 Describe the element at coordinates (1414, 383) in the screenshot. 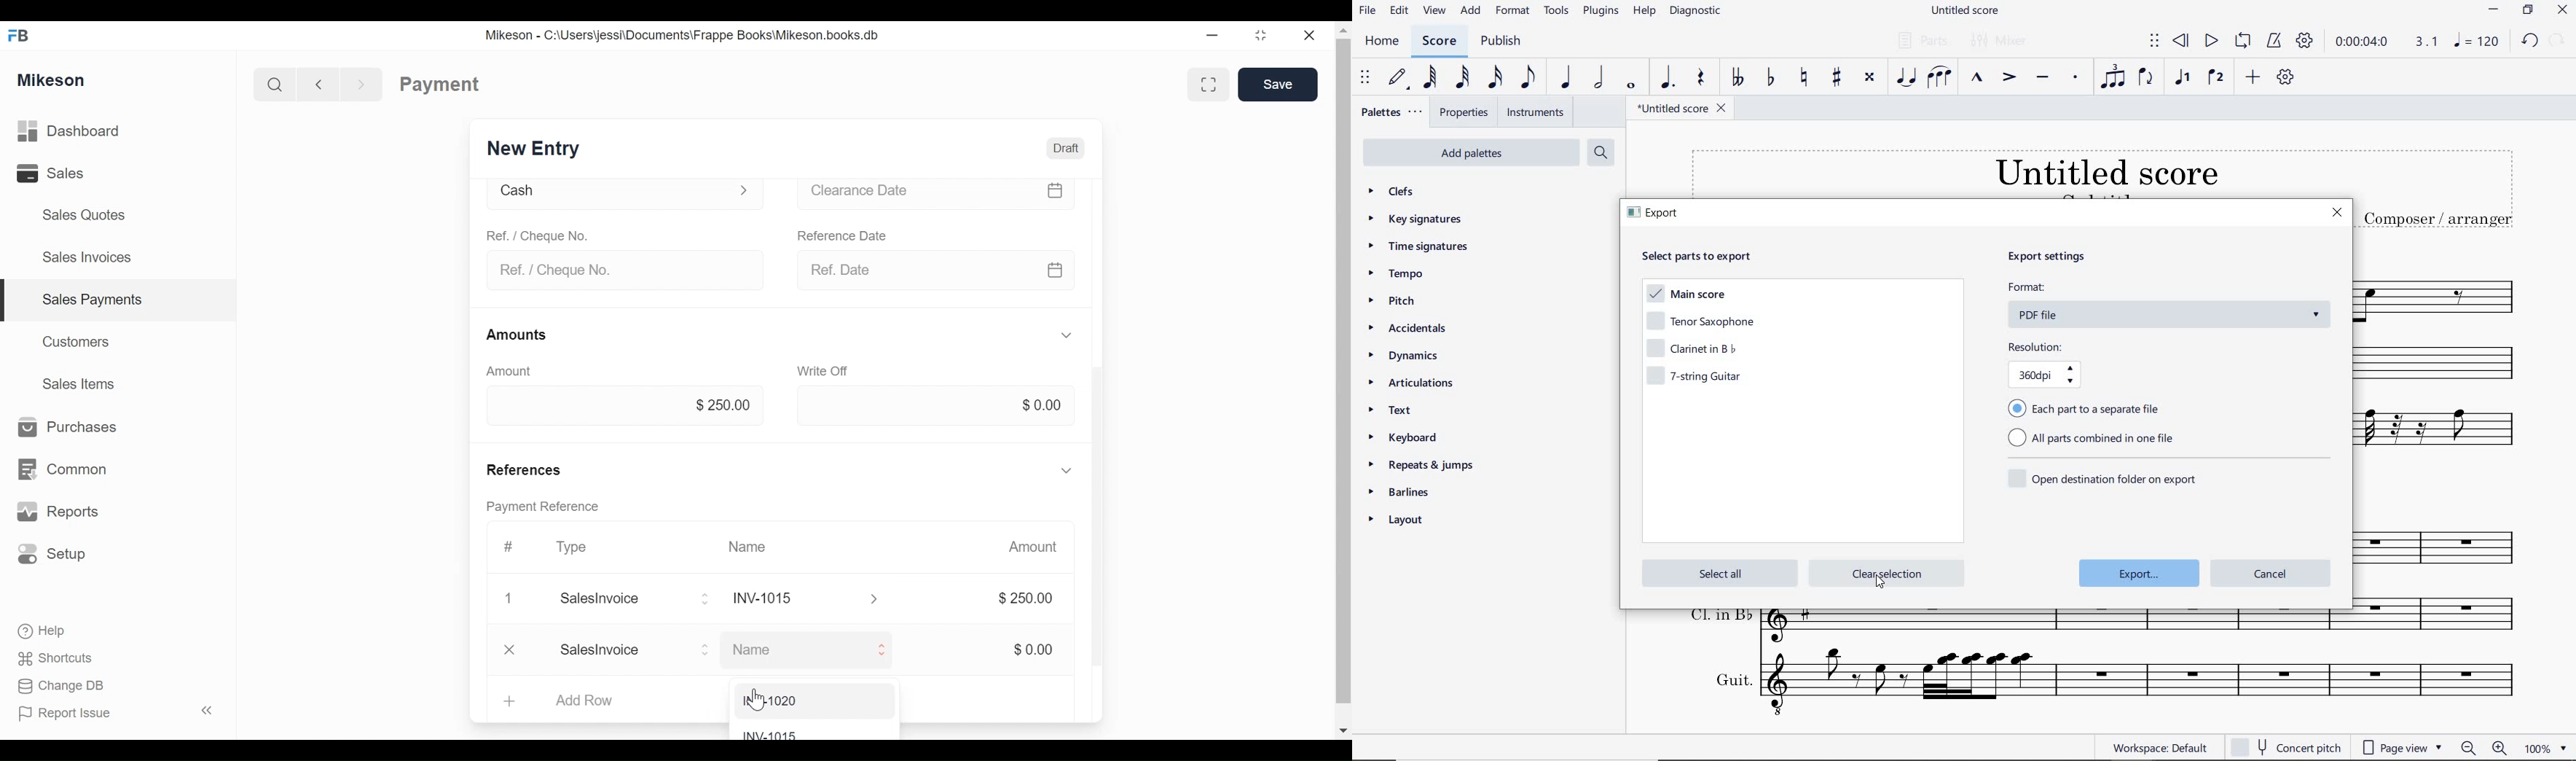

I see `articulations` at that location.